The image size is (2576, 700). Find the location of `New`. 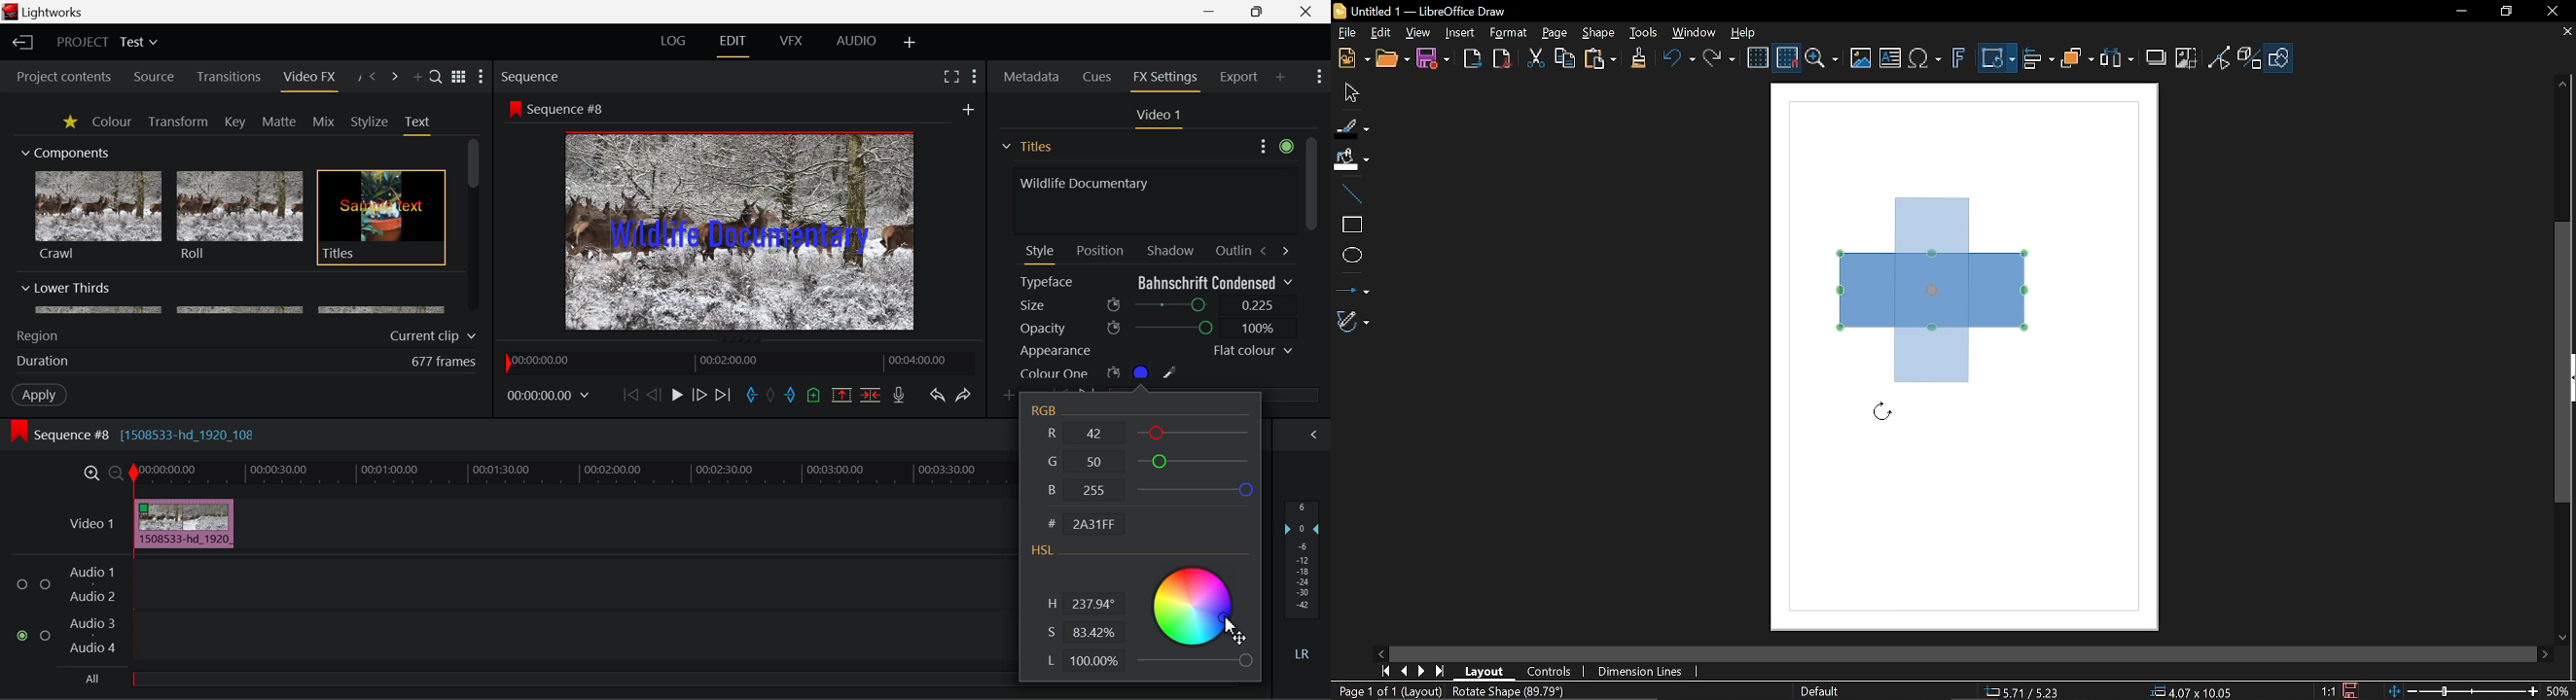

New is located at coordinates (1352, 58).